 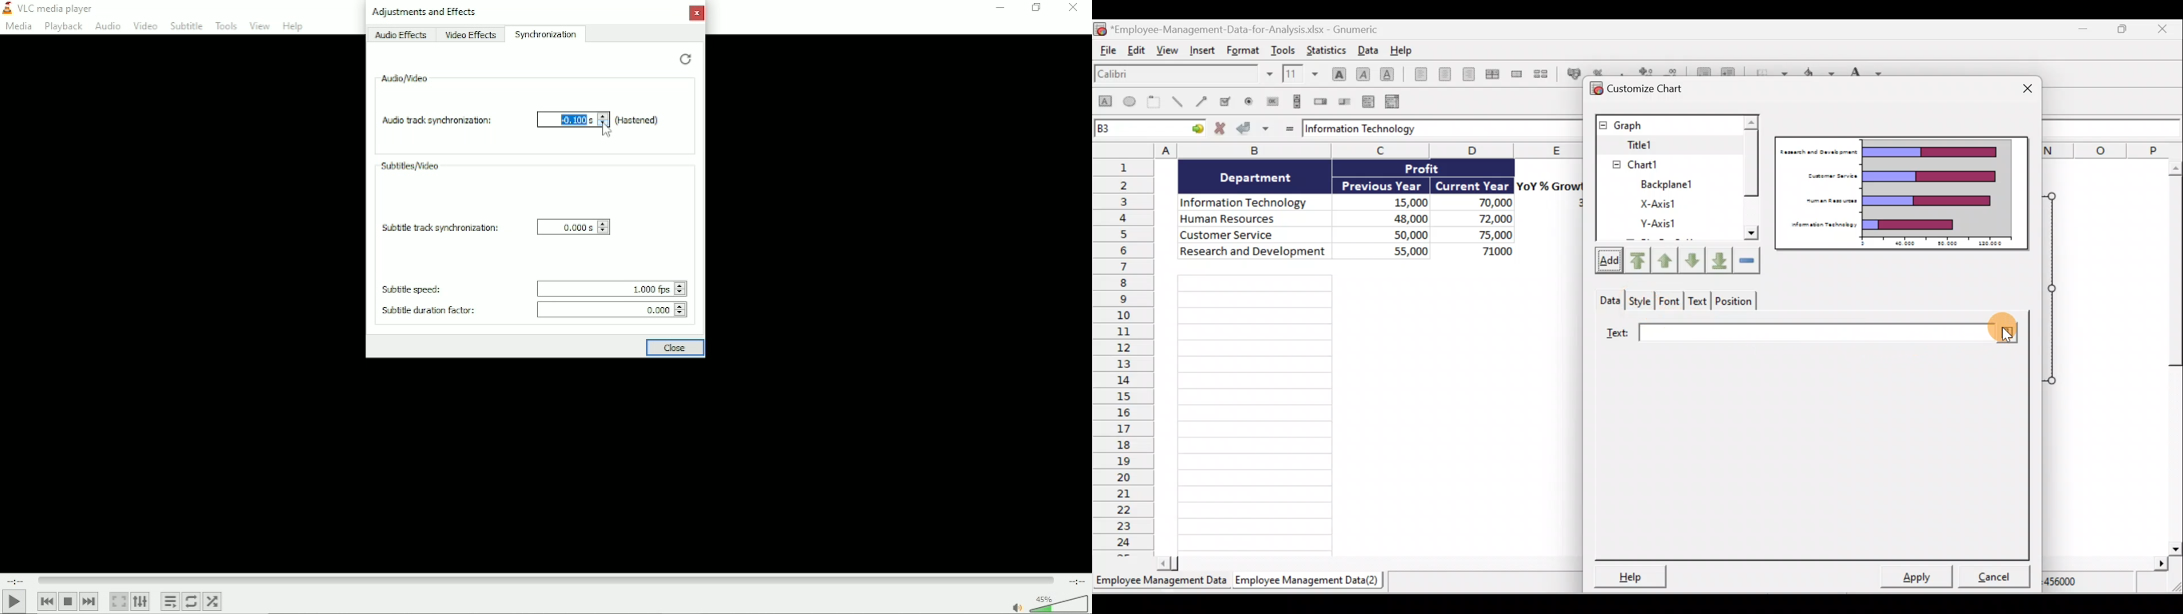 What do you see at coordinates (1169, 55) in the screenshot?
I see `View` at bounding box center [1169, 55].